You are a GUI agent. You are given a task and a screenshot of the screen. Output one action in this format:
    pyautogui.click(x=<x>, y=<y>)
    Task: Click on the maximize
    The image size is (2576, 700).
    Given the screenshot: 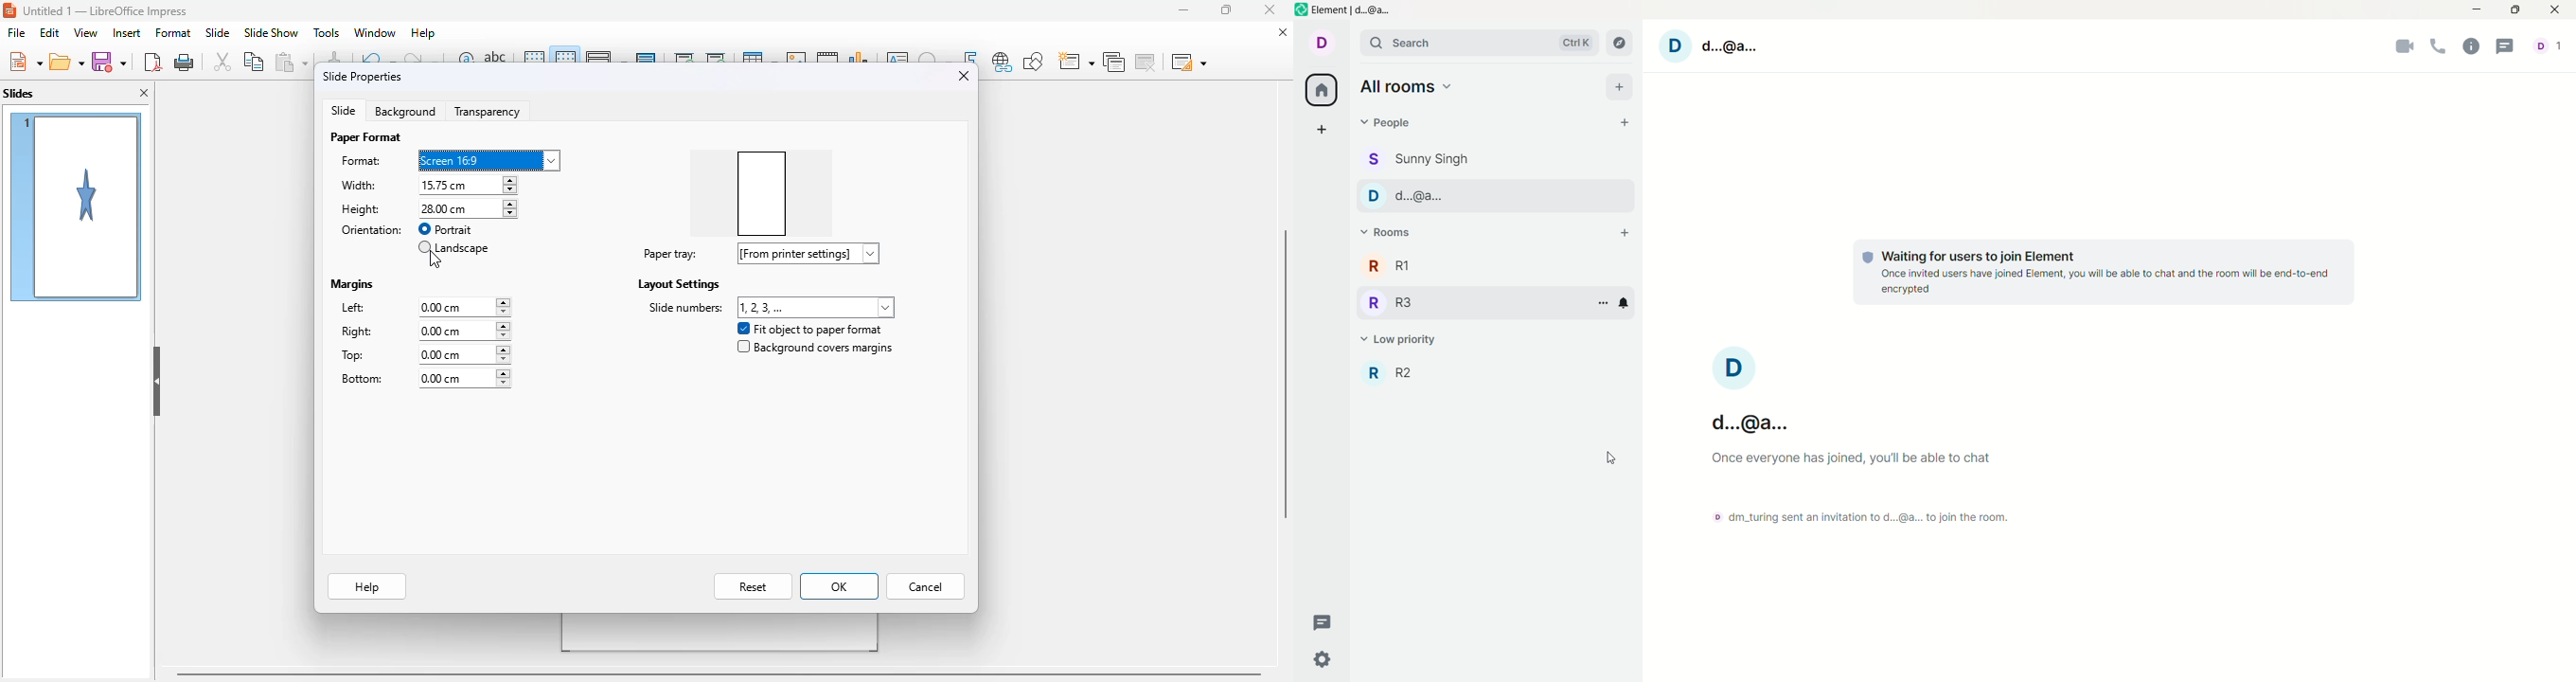 What is the action you would take?
    pyautogui.click(x=1227, y=9)
    